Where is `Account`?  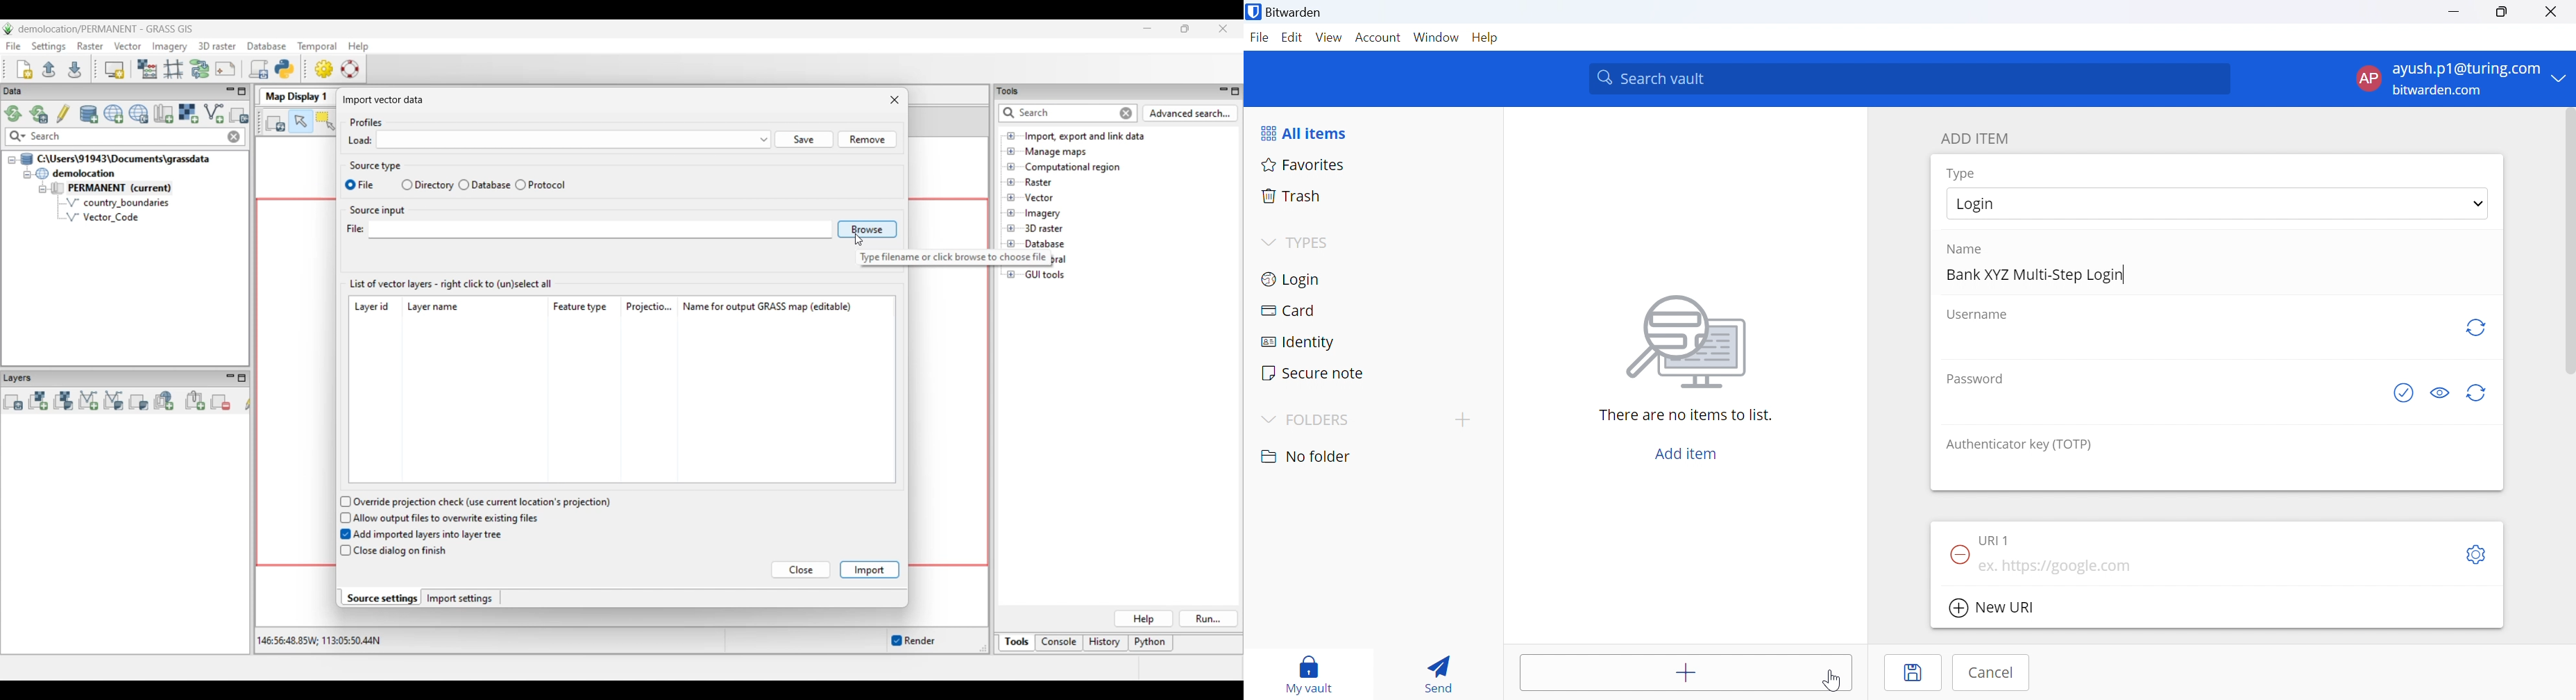
Account is located at coordinates (1379, 38).